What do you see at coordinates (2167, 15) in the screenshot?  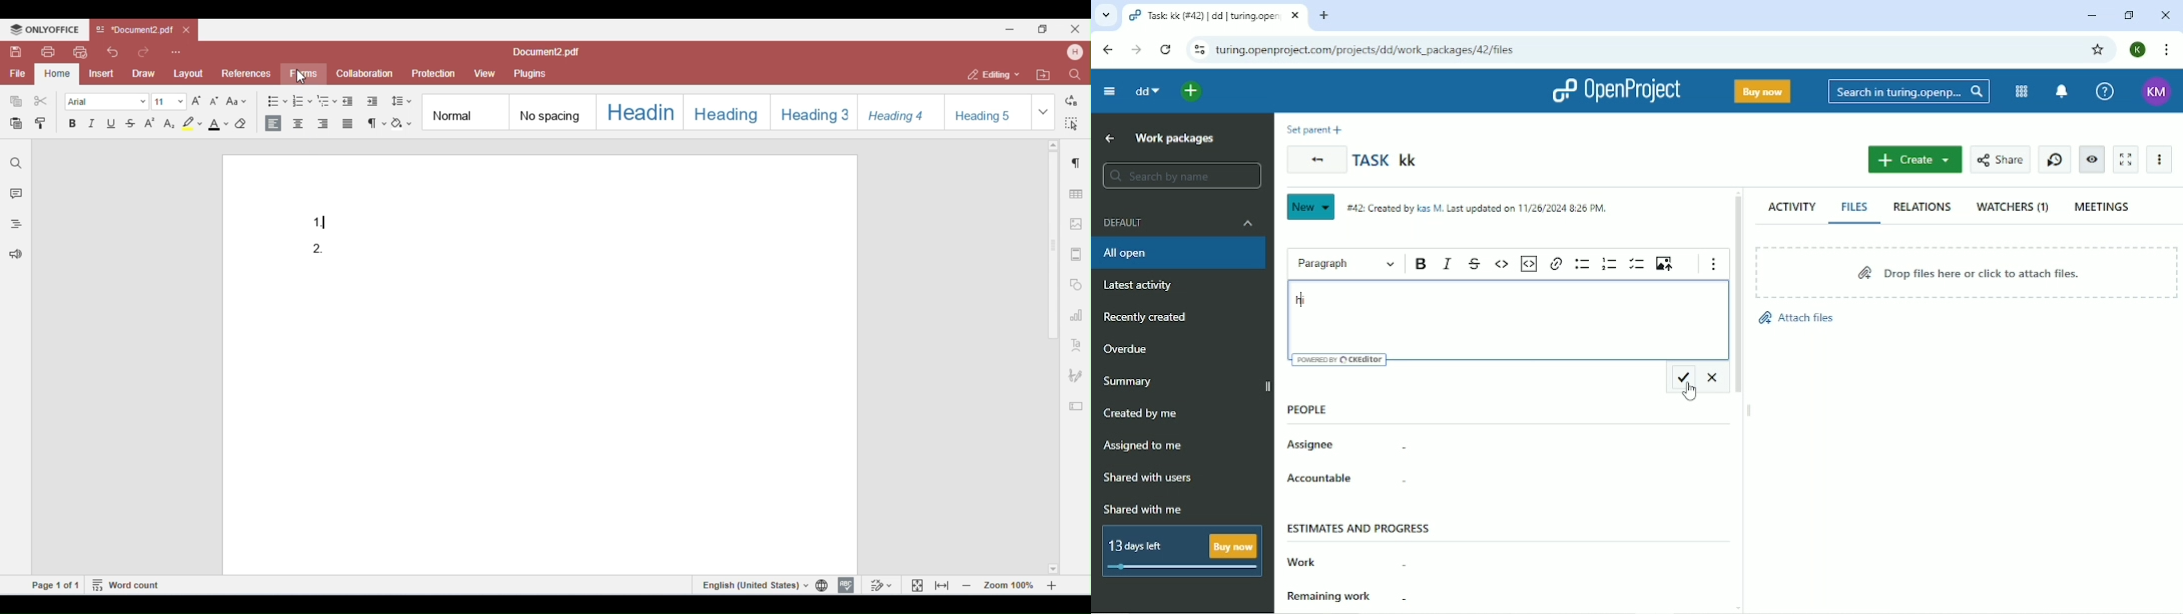 I see `Close` at bounding box center [2167, 15].